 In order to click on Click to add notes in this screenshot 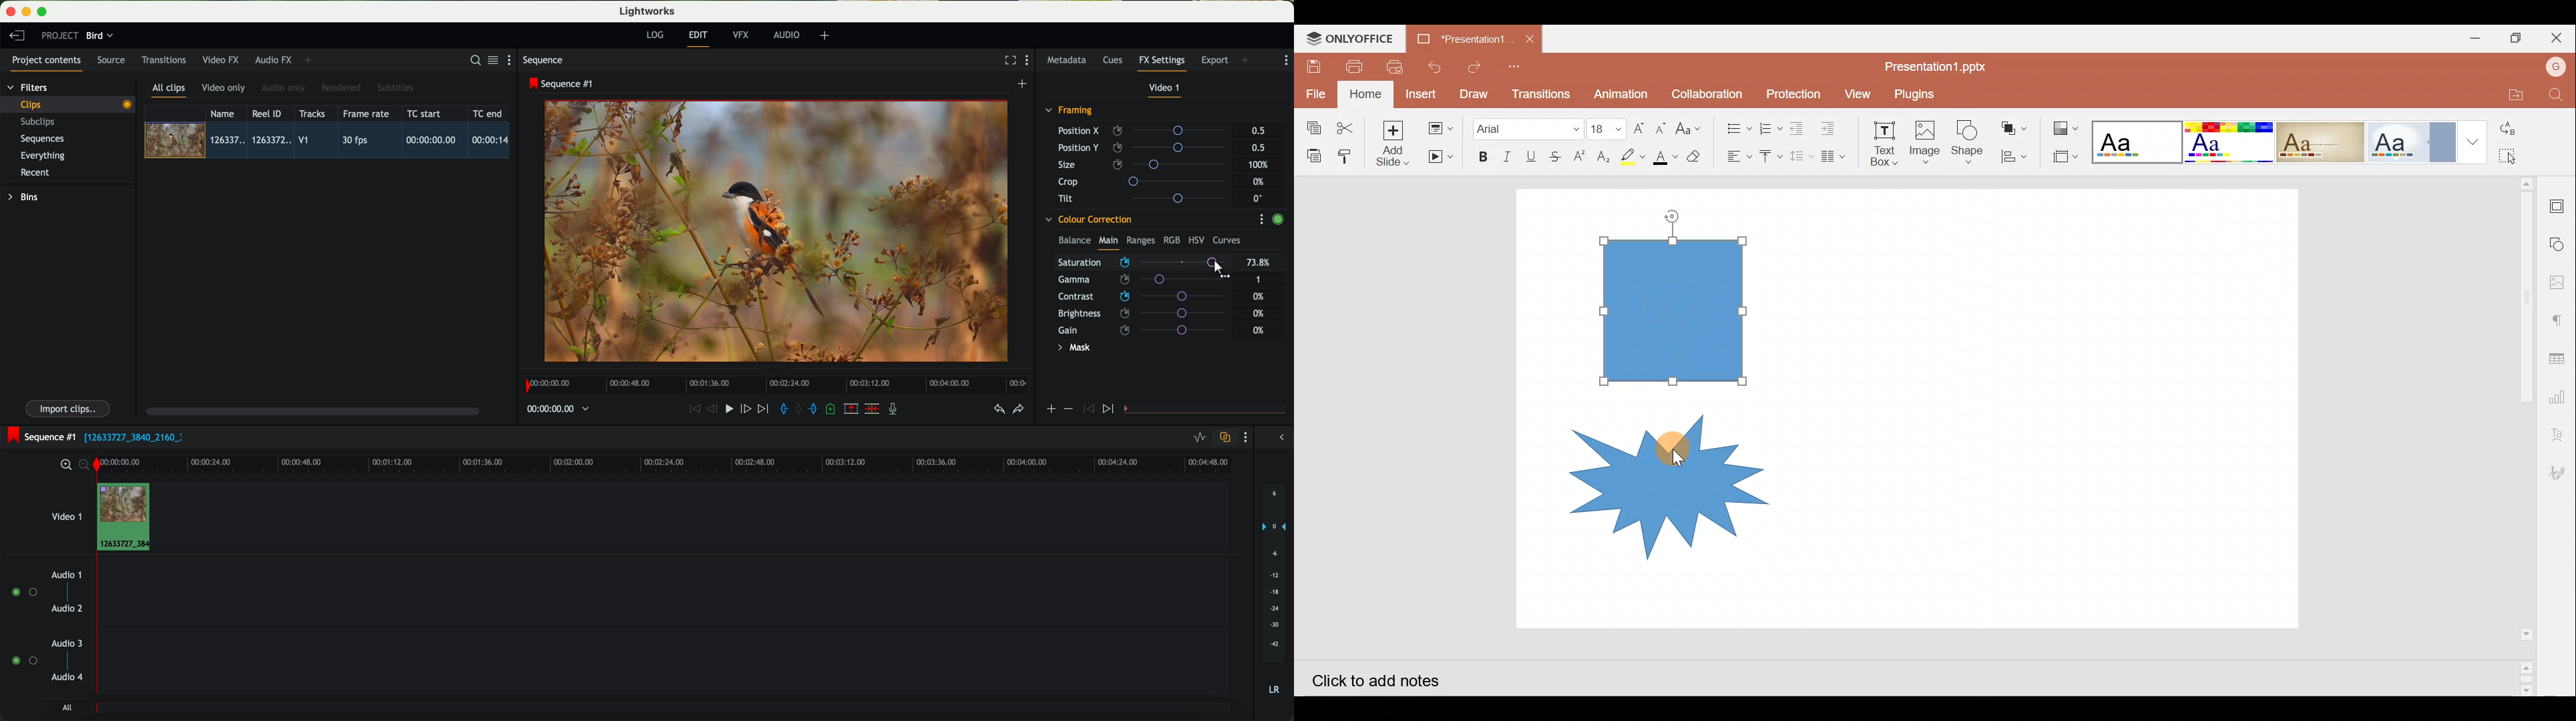, I will do `click(1387, 680)`.